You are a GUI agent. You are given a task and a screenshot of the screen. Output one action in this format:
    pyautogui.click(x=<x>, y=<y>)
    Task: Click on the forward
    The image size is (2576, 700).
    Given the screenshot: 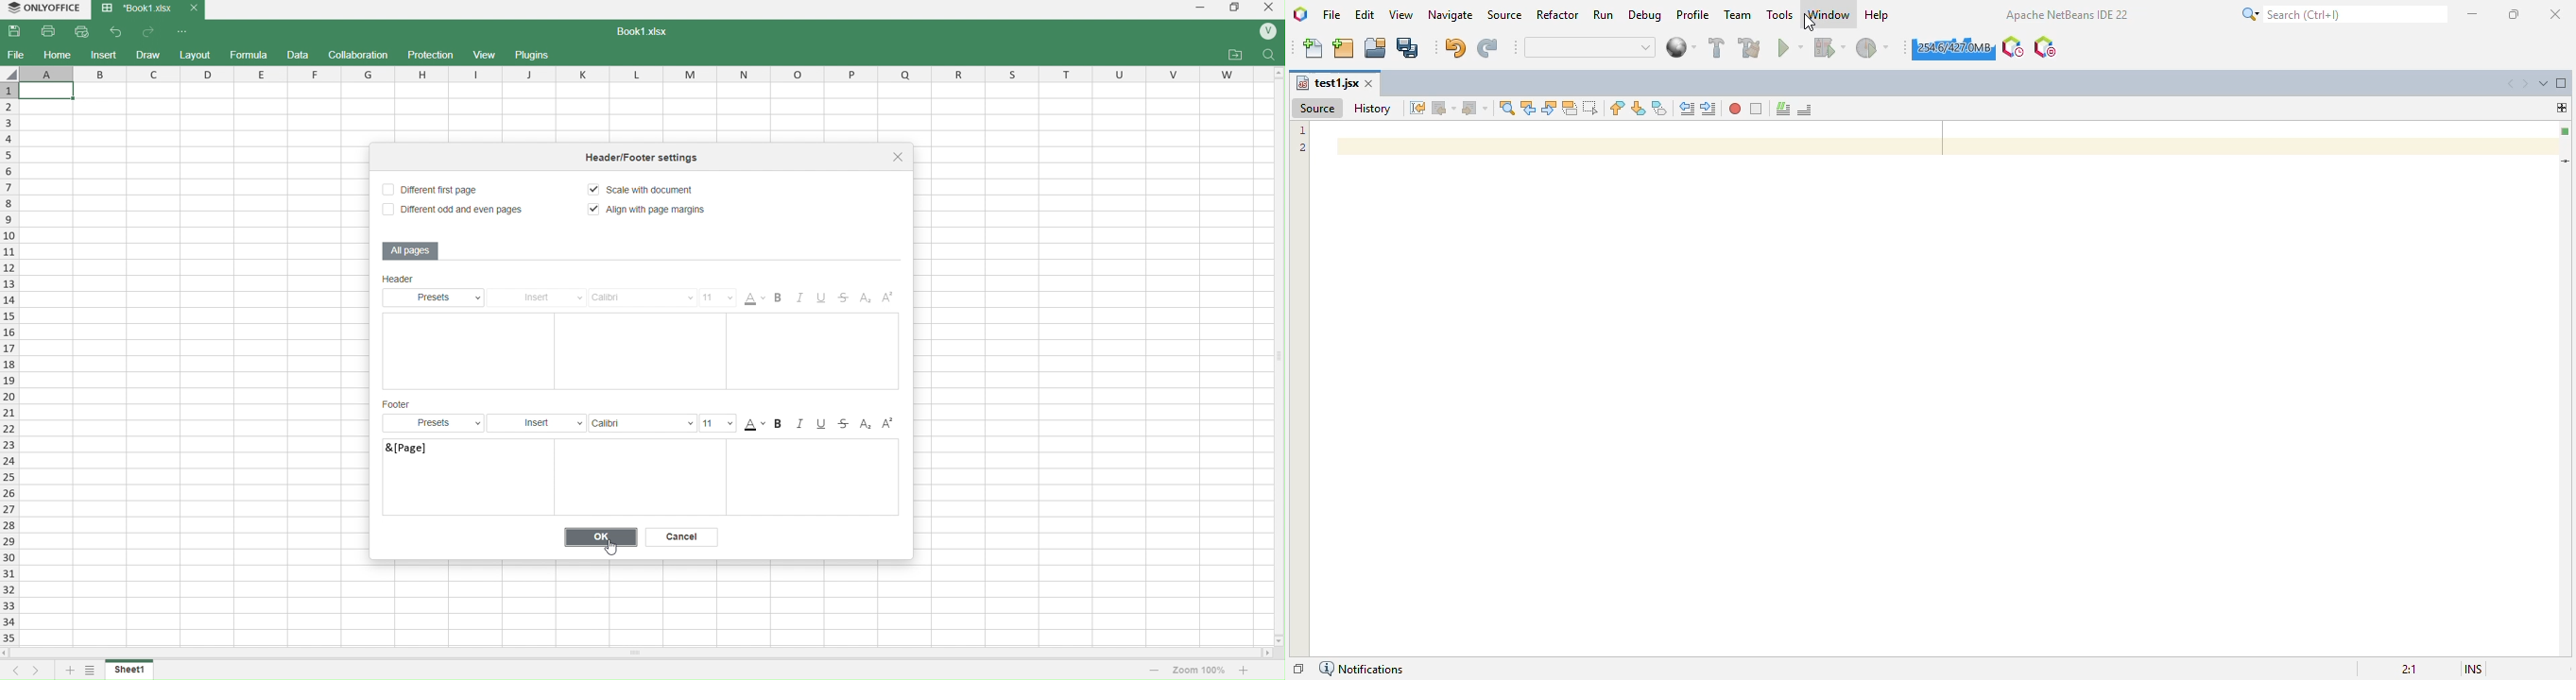 What is the action you would take?
    pyautogui.click(x=150, y=32)
    